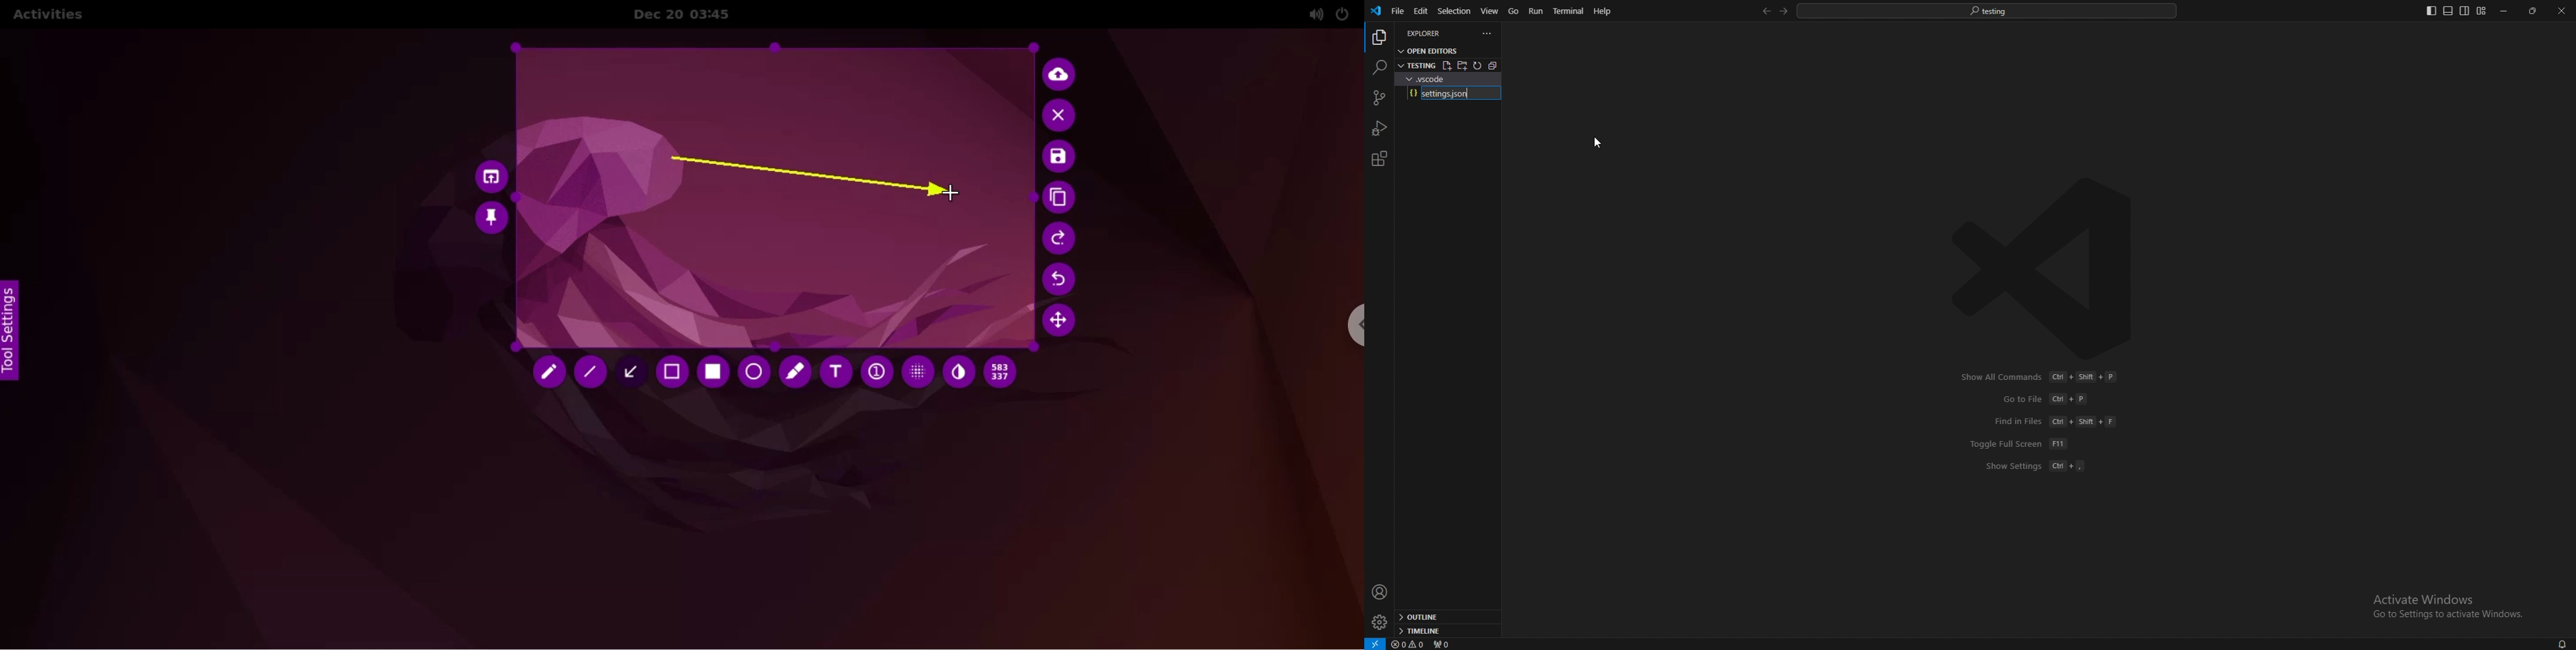 Image resolution: width=2576 pixels, height=672 pixels. Describe the element at coordinates (1782, 11) in the screenshot. I see `forward` at that location.